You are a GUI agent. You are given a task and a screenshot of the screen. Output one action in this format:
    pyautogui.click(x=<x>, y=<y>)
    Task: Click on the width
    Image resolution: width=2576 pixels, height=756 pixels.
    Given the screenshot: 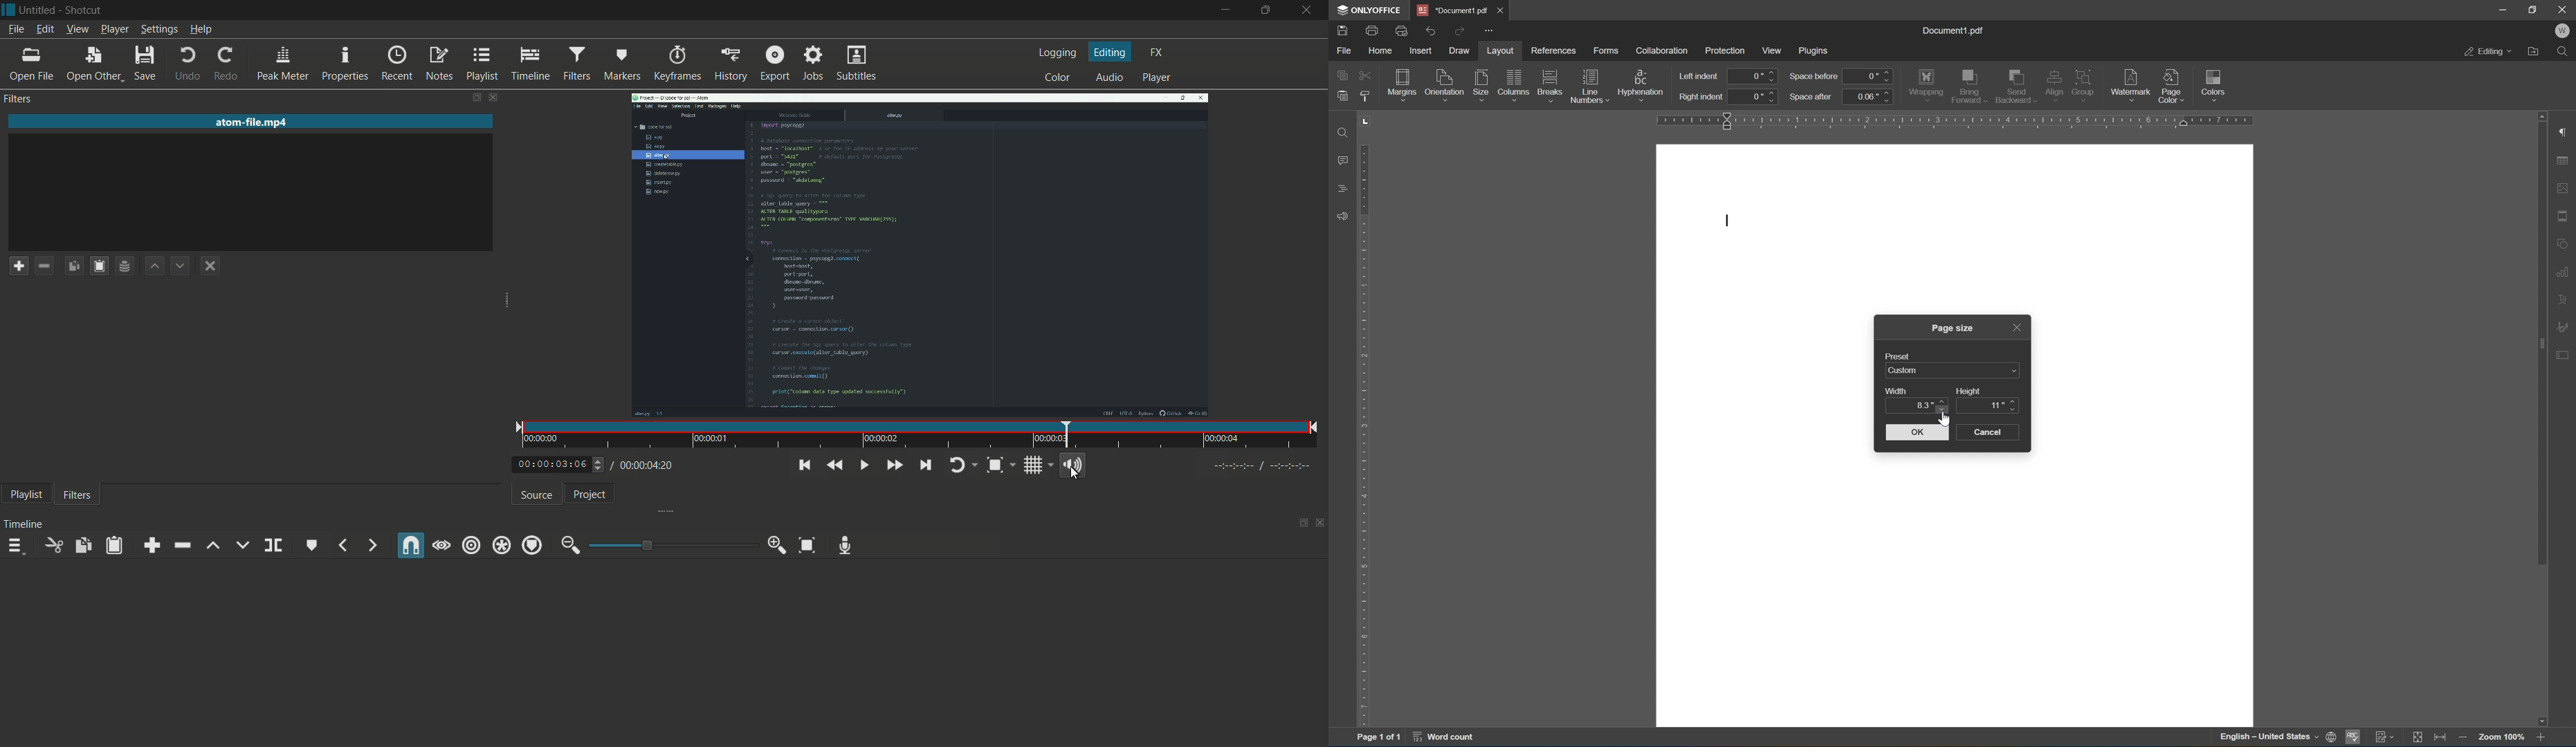 What is the action you would take?
    pyautogui.click(x=1899, y=390)
    